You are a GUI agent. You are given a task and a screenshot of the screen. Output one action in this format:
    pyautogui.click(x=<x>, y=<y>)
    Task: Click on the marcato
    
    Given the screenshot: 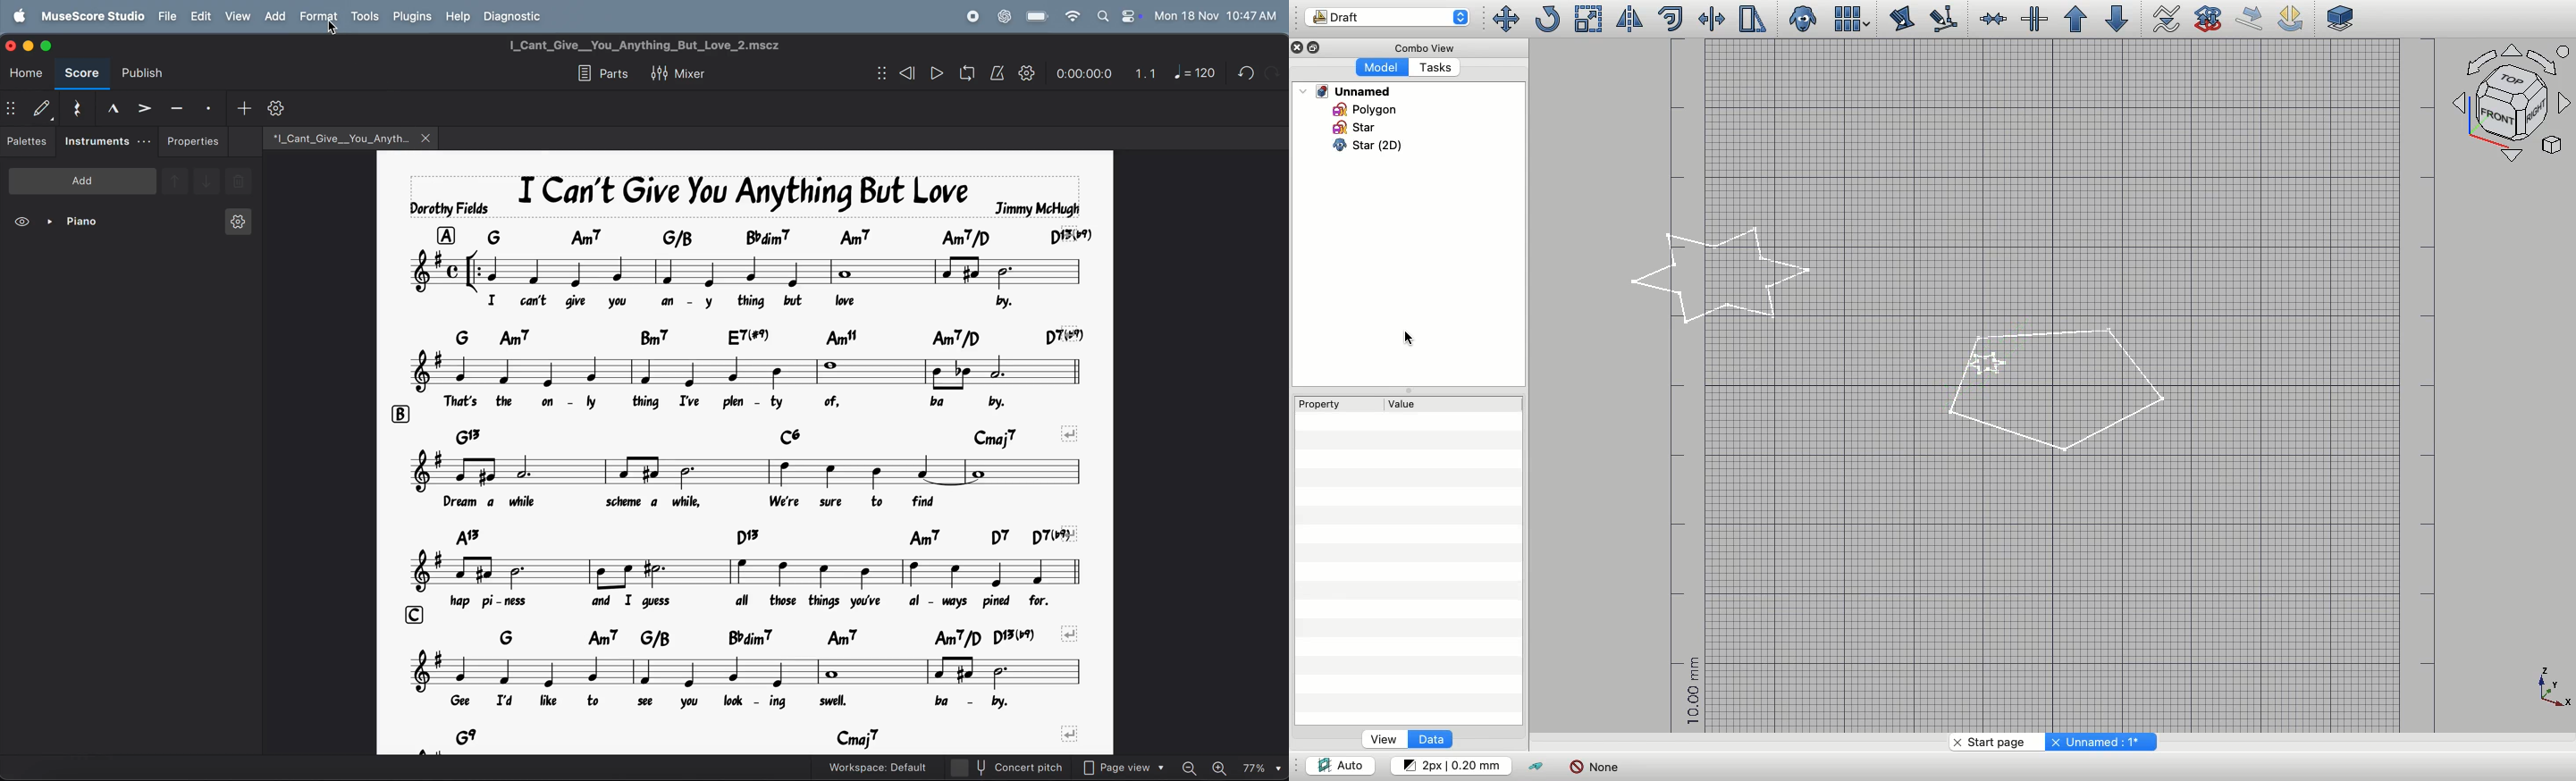 What is the action you would take?
    pyautogui.click(x=109, y=108)
    